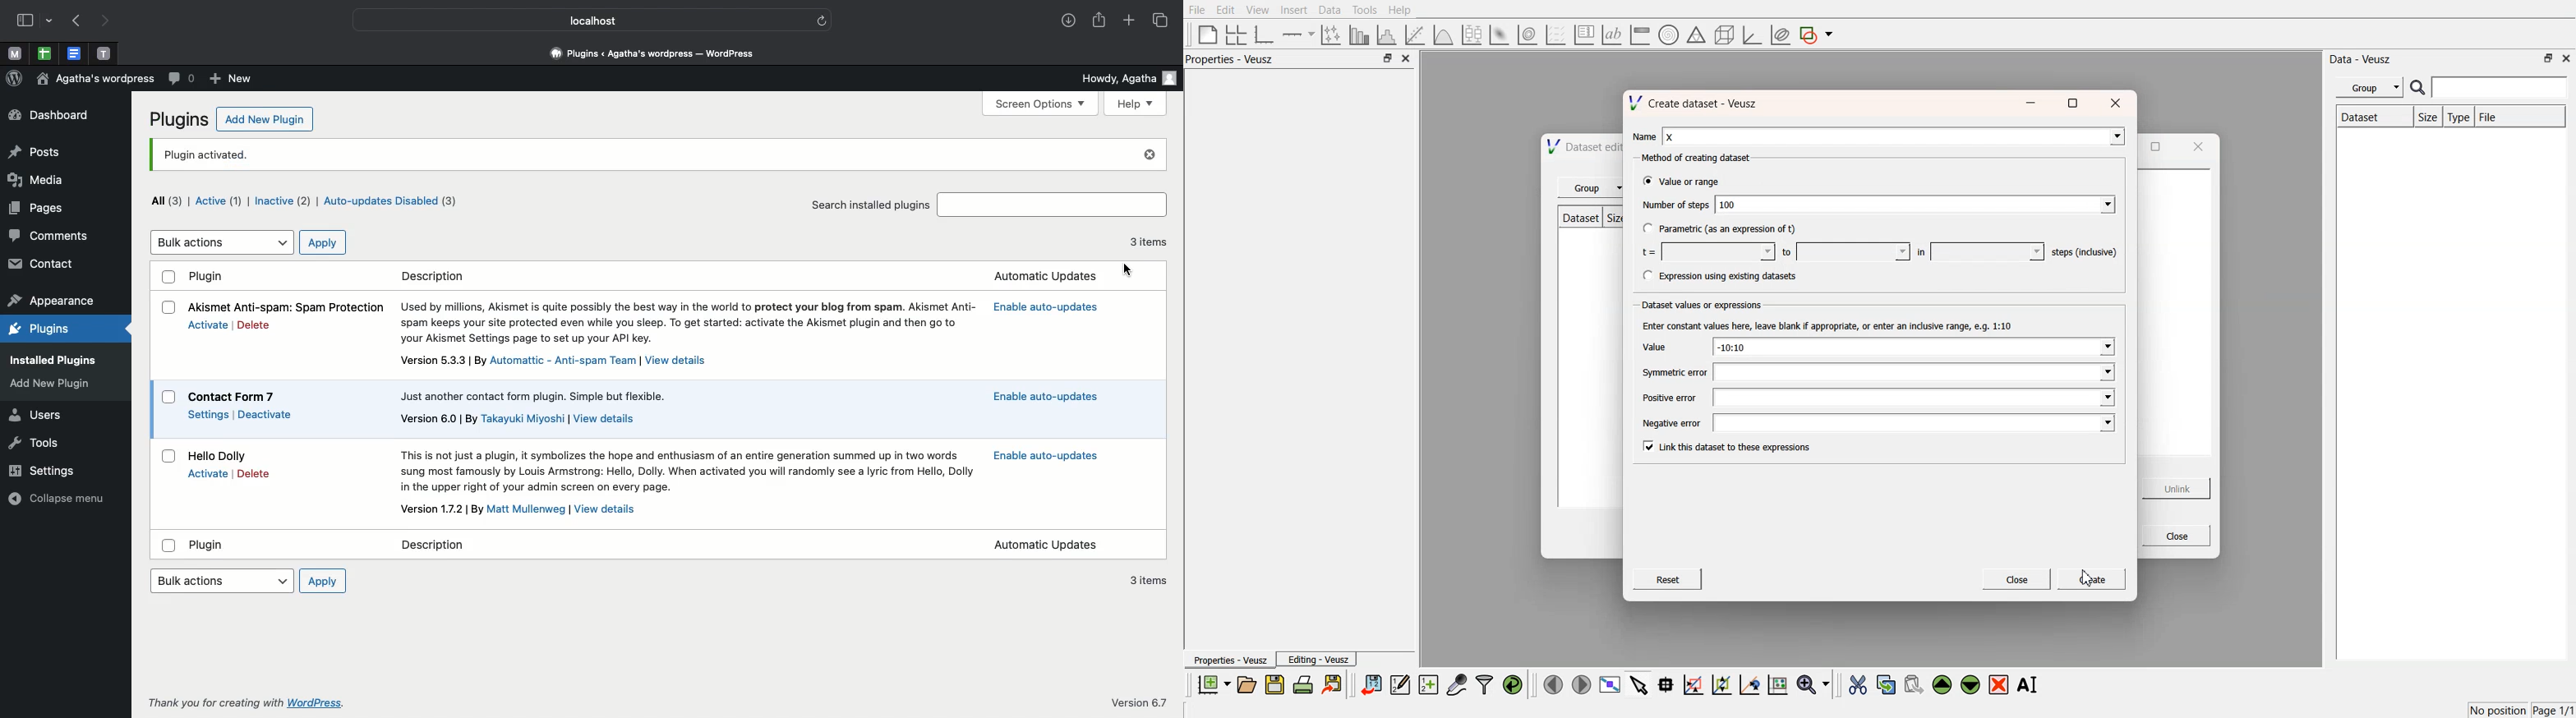 The image size is (2576, 728). What do you see at coordinates (208, 325) in the screenshot?
I see `Activate` at bounding box center [208, 325].